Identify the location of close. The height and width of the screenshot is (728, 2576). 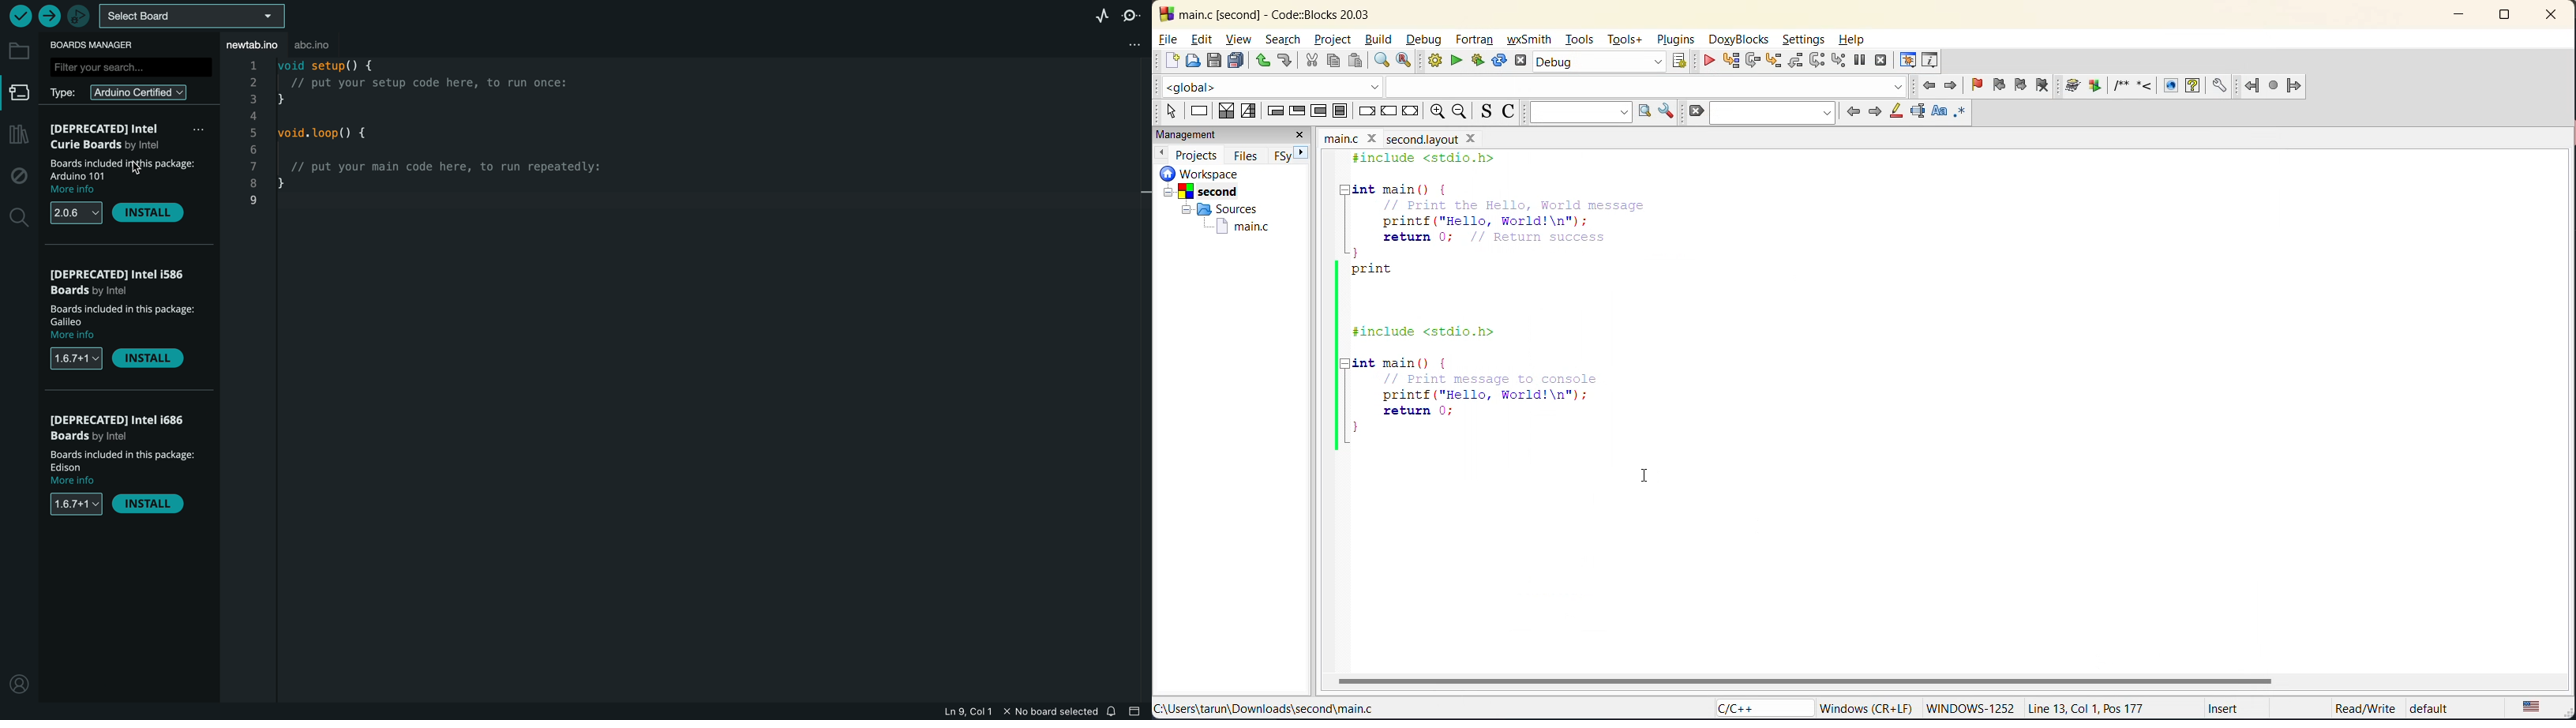
(2546, 17).